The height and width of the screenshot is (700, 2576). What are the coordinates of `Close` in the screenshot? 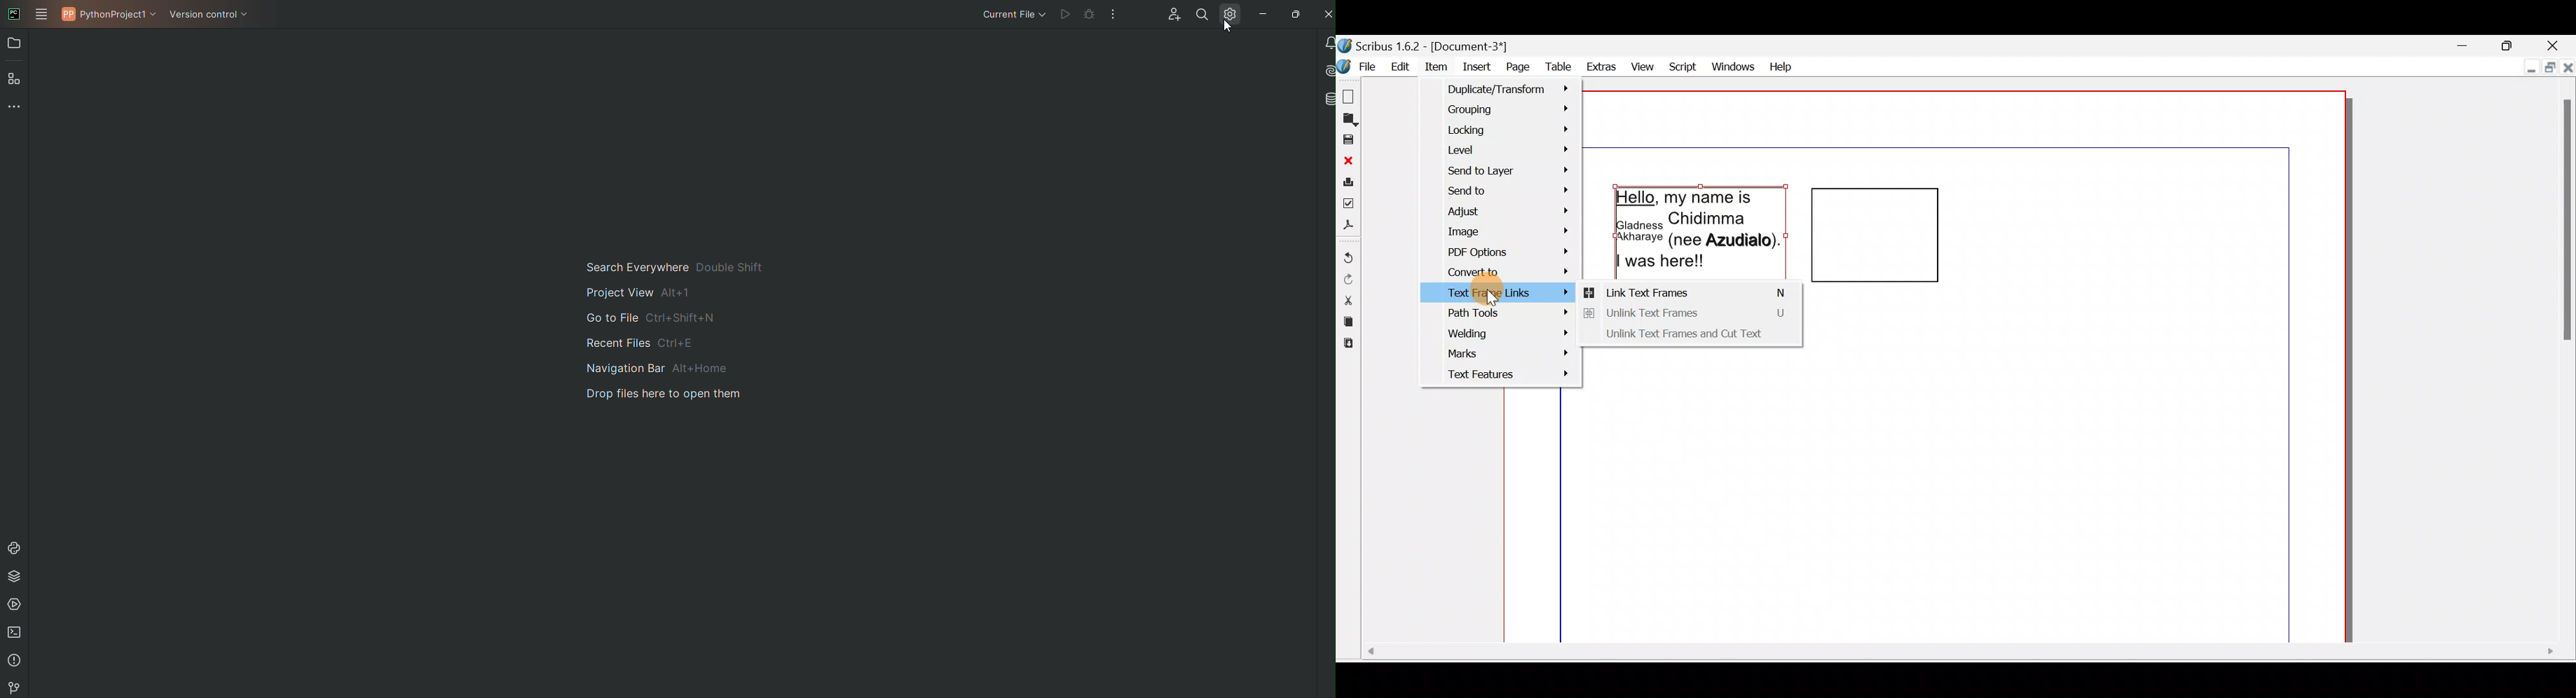 It's located at (1348, 160).